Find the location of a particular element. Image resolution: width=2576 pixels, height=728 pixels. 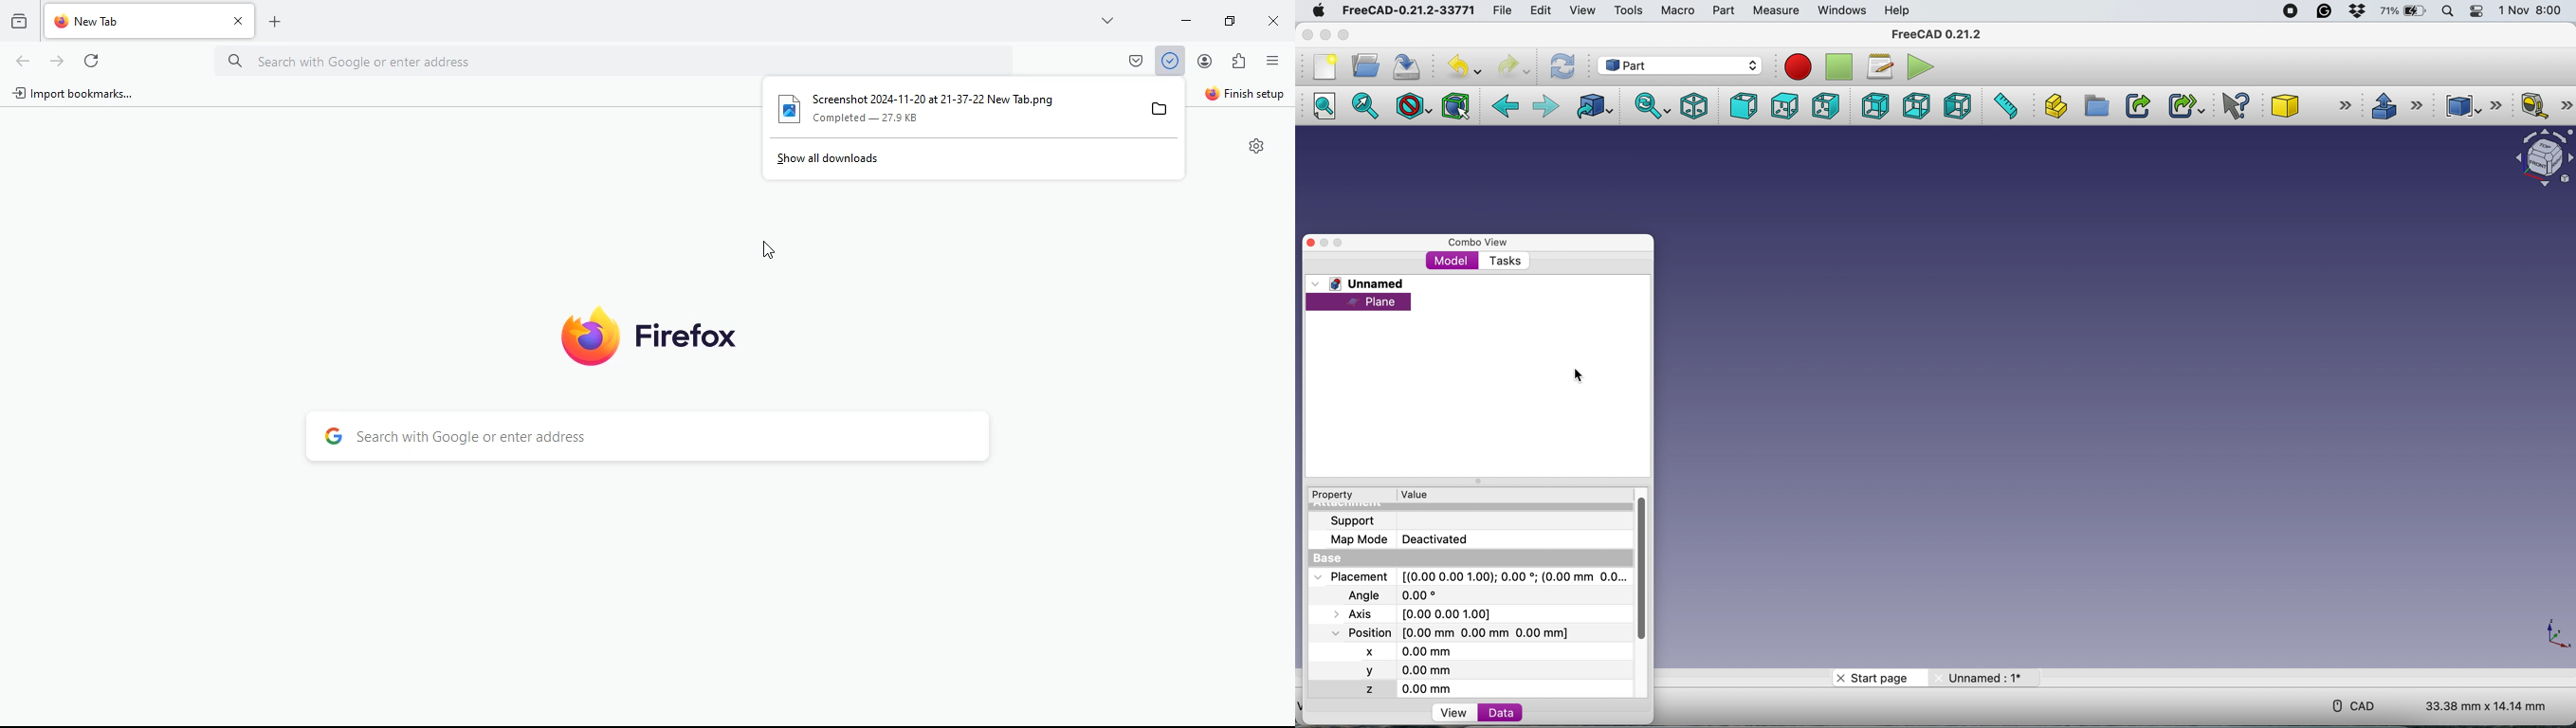

part is located at coordinates (1724, 9).